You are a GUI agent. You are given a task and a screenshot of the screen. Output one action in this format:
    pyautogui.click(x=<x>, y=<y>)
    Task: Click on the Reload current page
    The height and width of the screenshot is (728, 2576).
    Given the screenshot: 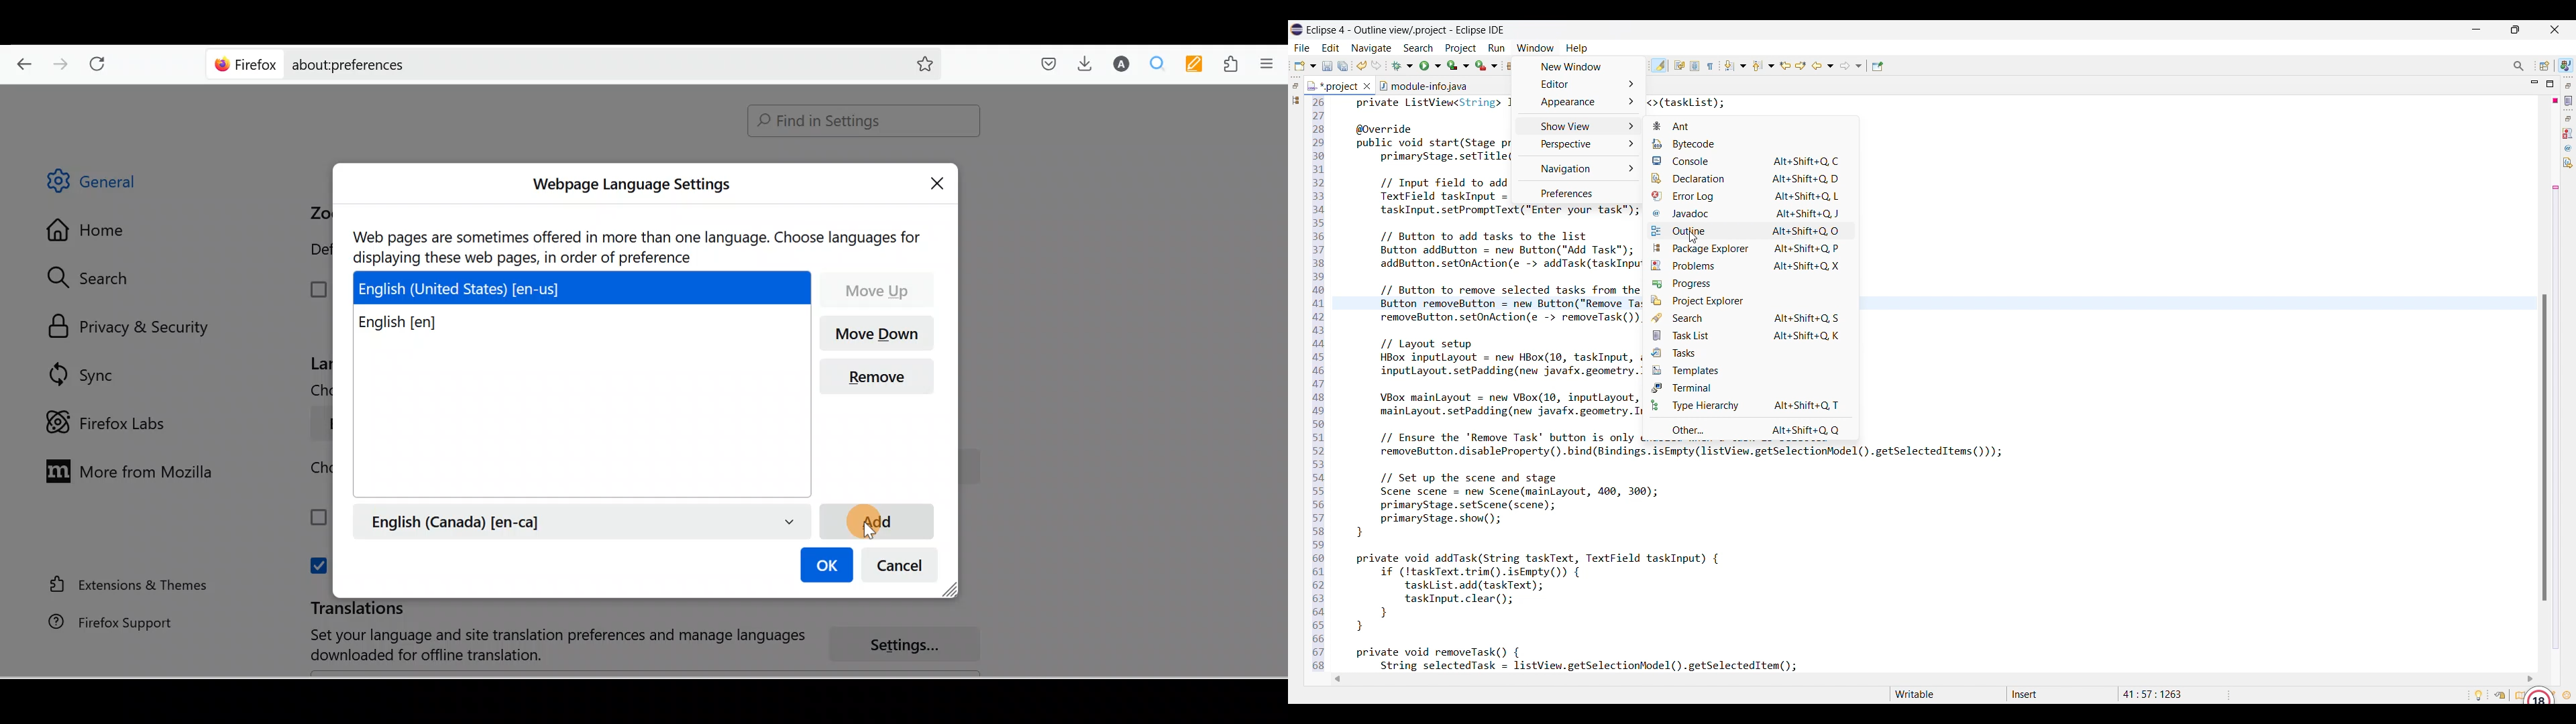 What is the action you would take?
    pyautogui.click(x=102, y=61)
    